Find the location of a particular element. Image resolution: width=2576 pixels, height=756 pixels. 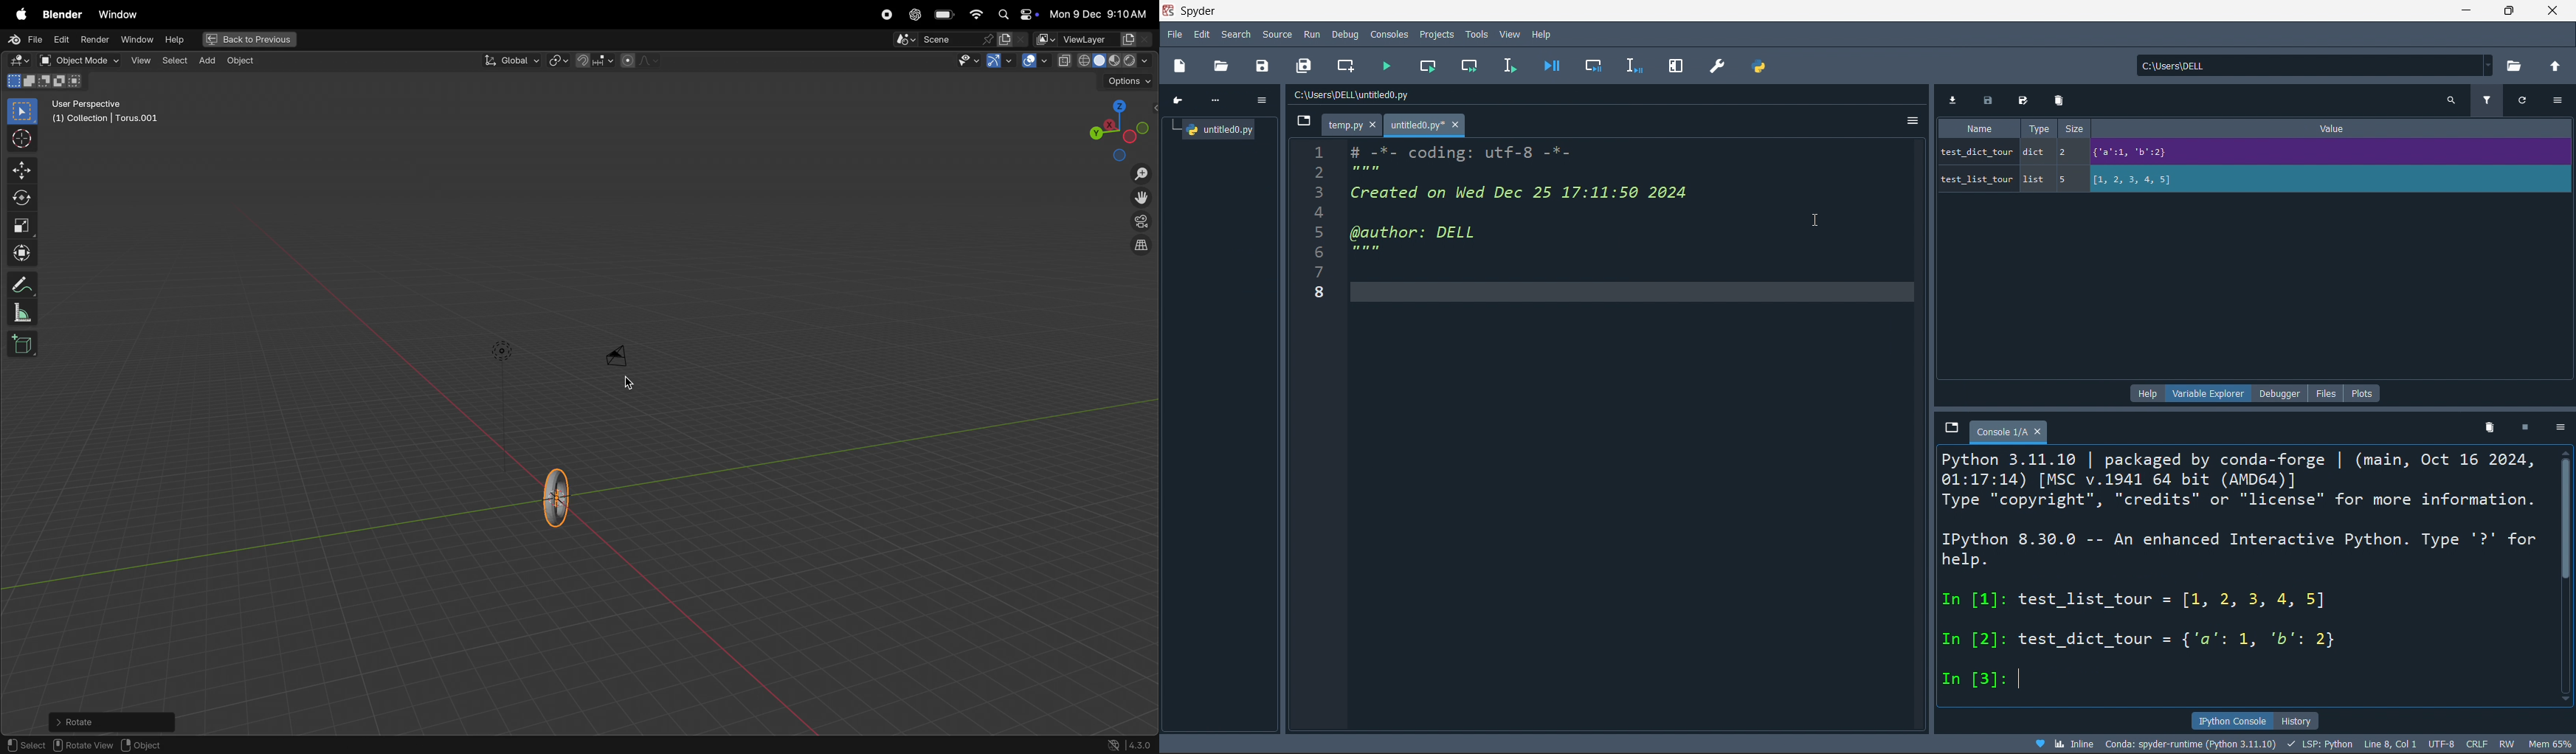

icon is located at coordinates (1178, 100).